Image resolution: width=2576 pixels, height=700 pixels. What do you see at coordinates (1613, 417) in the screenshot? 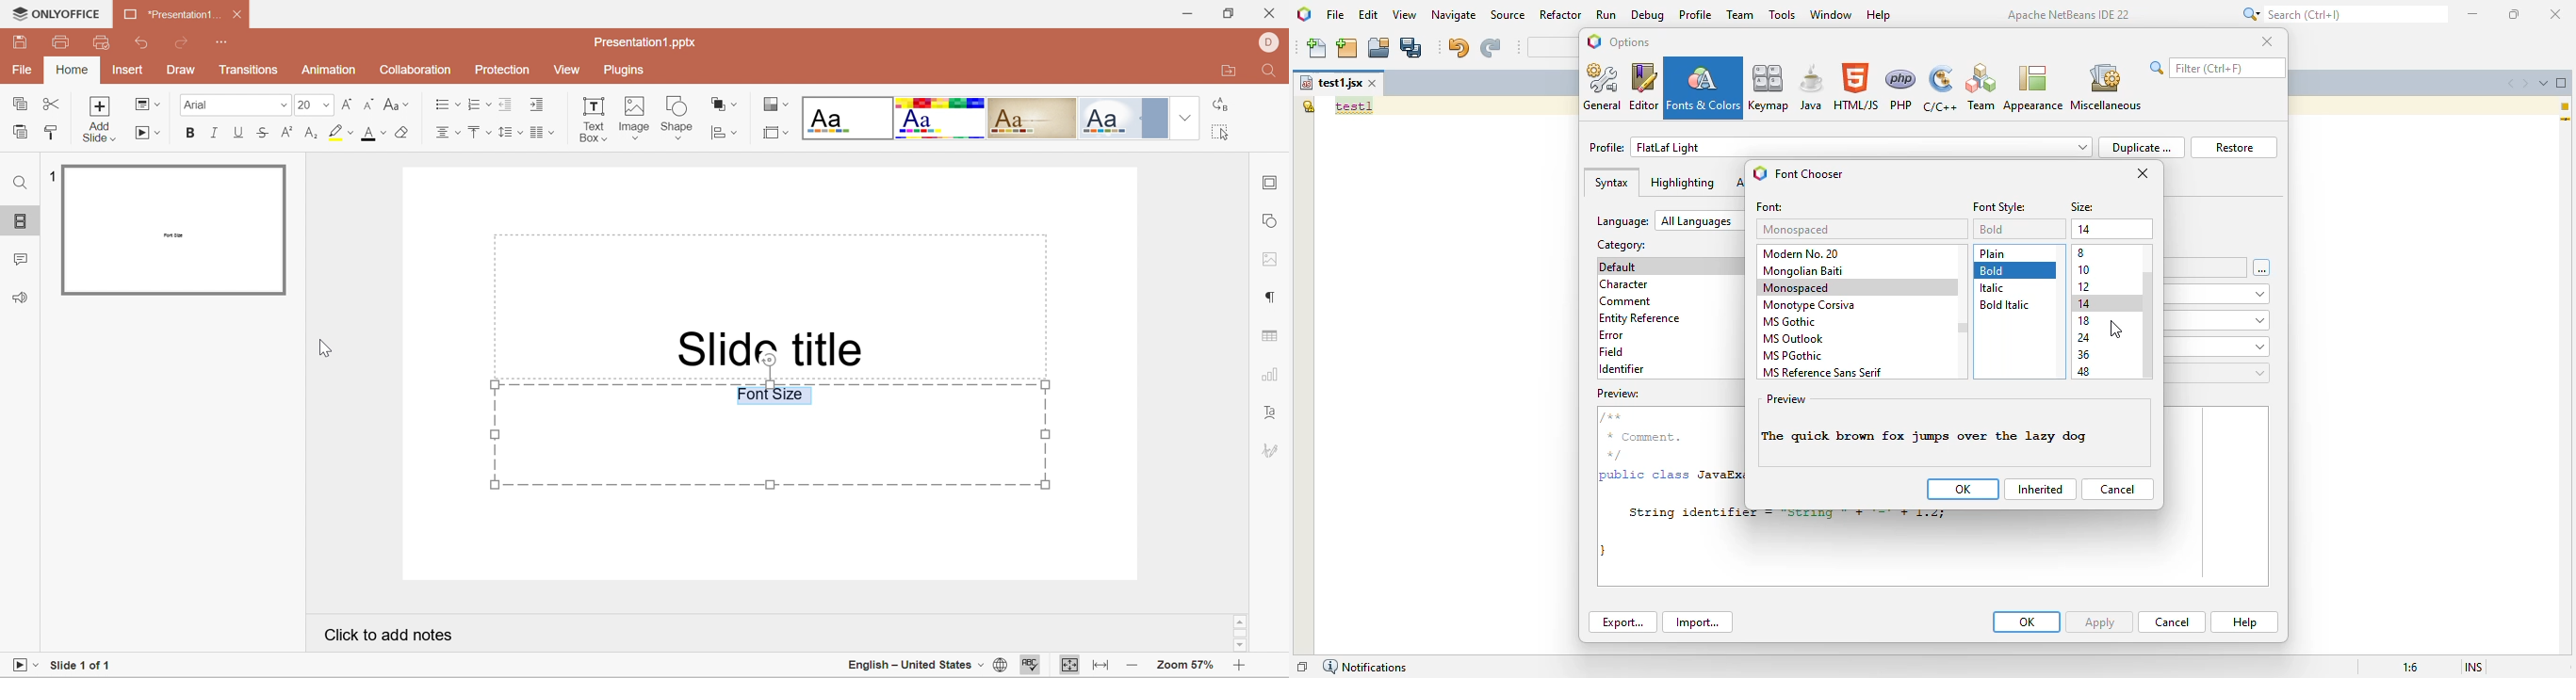
I see `/**` at bounding box center [1613, 417].